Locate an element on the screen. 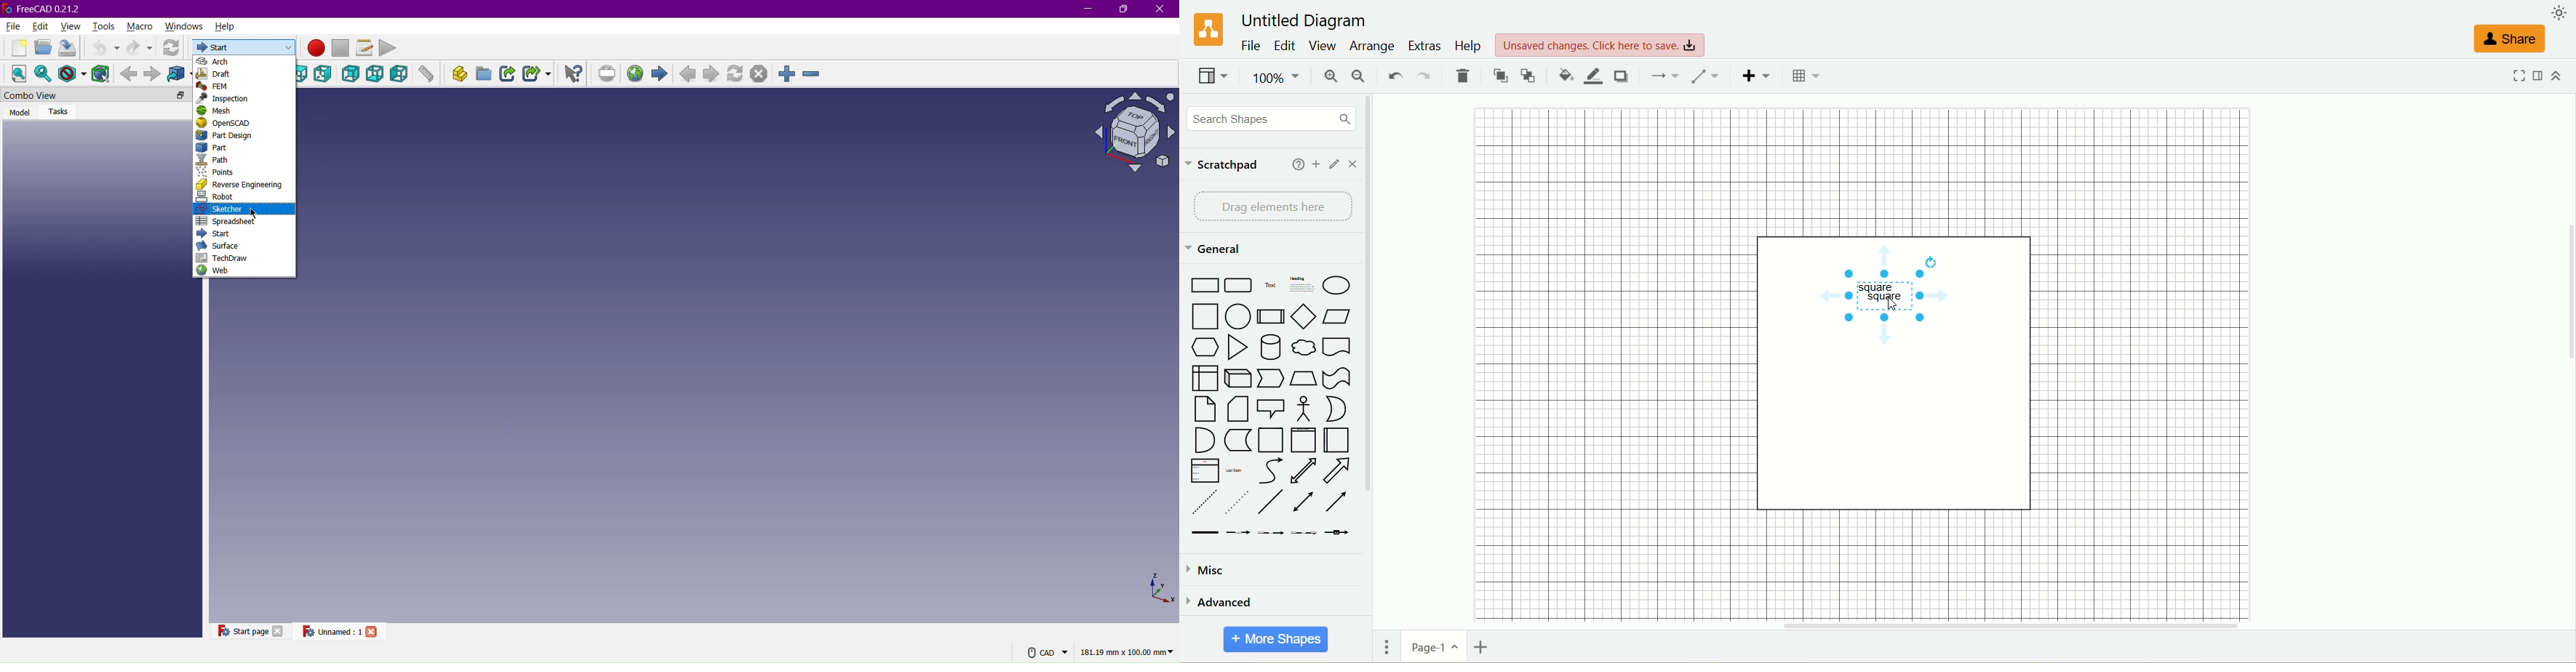 This screenshot has width=2576, height=672. close is located at coordinates (279, 631).